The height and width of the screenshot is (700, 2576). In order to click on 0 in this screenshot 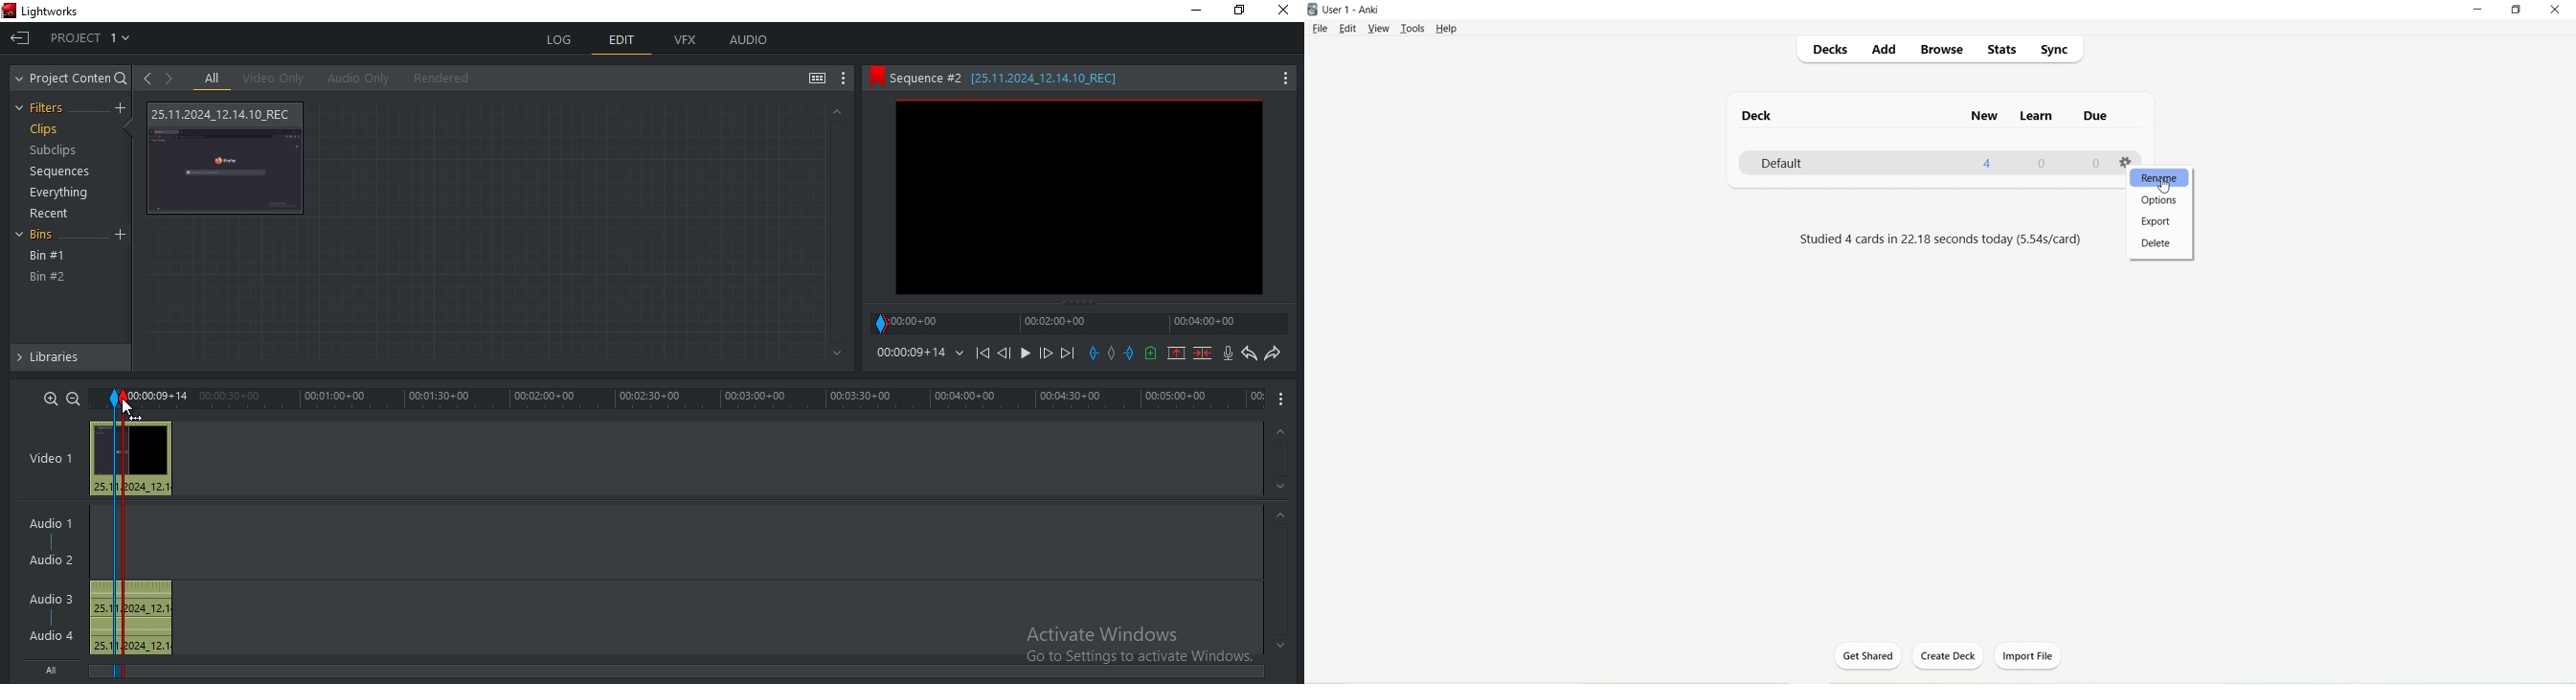, I will do `click(2093, 165)`.